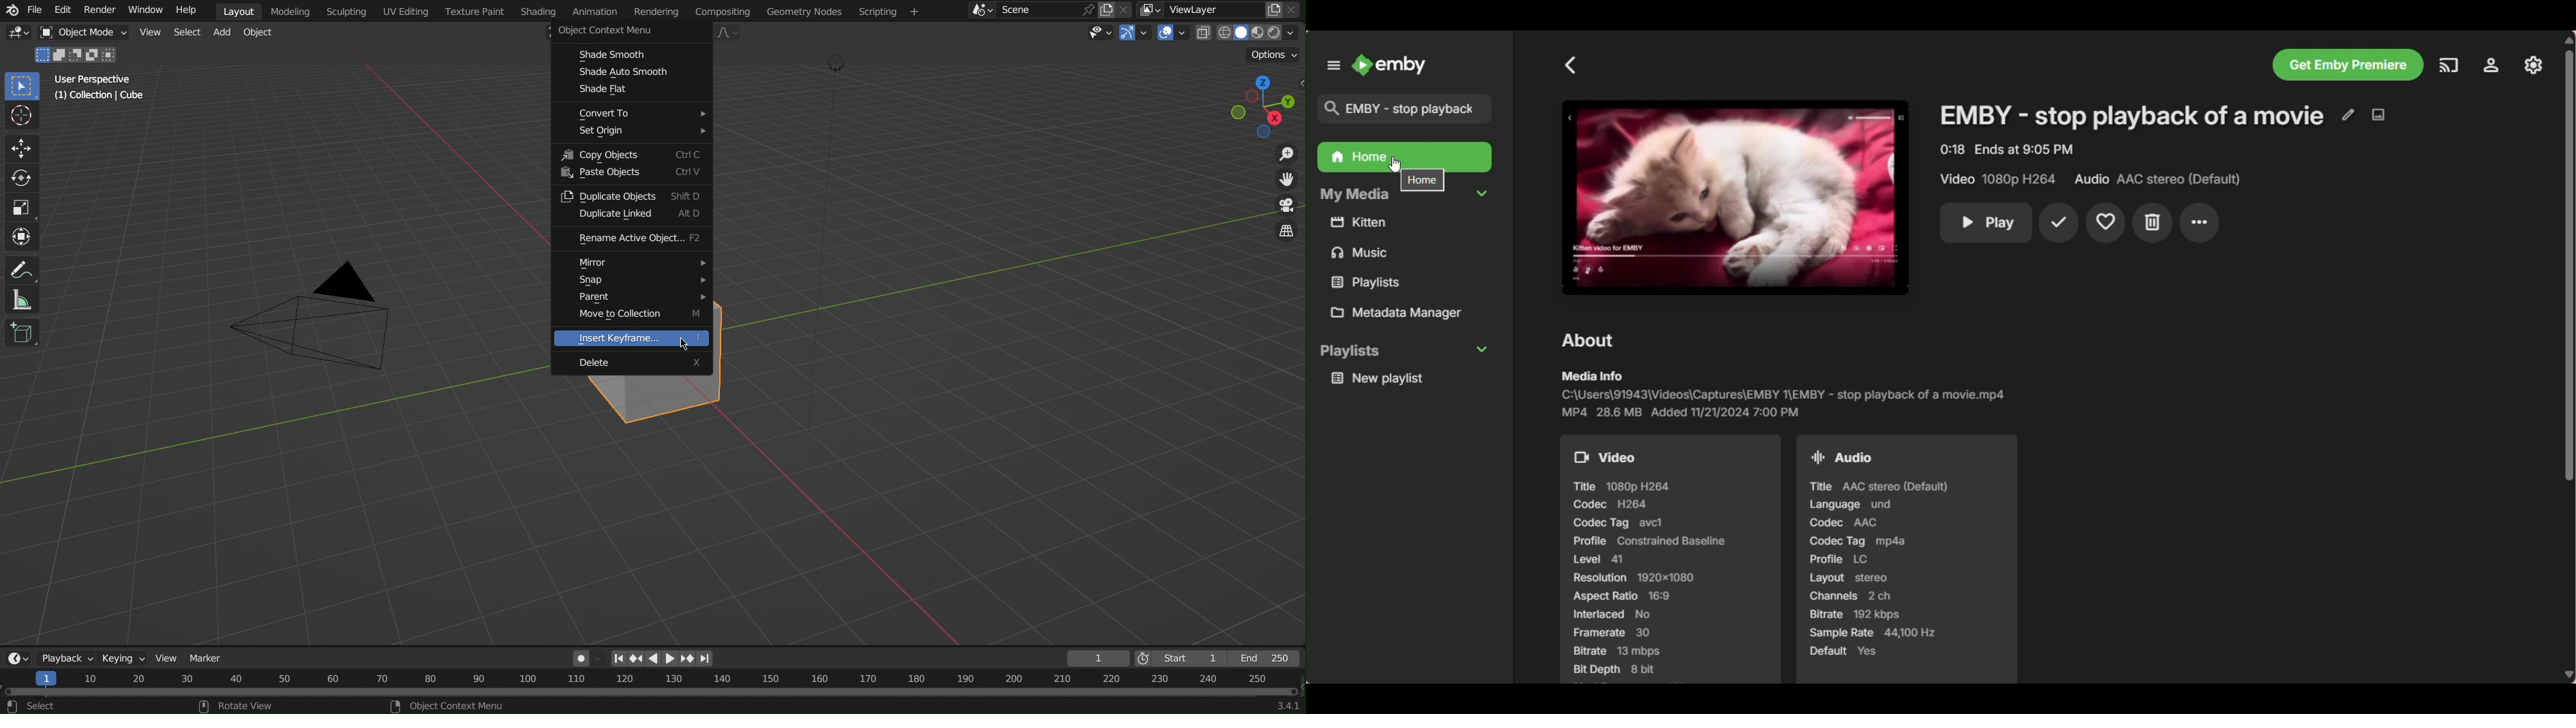 This screenshot has height=728, width=2576. What do you see at coordinates (2490, 67) in the screenshot?
I see `Manage Emby server` at bounding box center [2490, 67].